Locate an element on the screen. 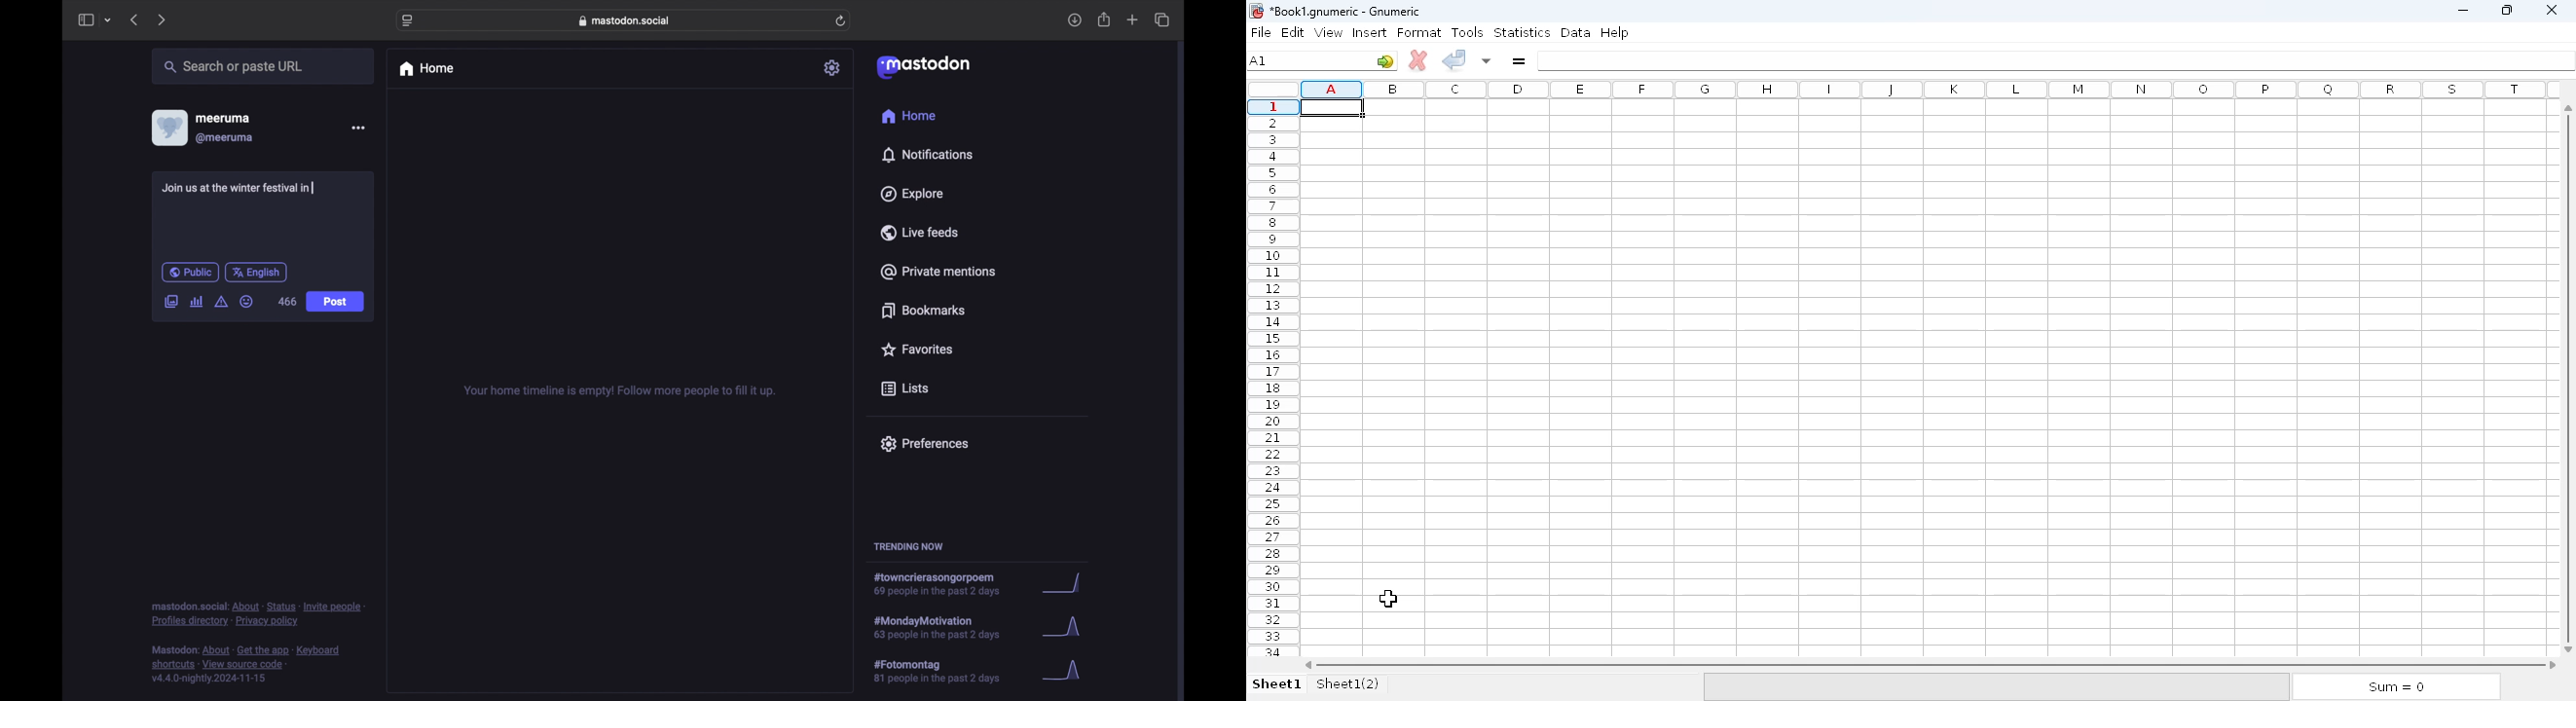 The image size is (2576, 728). show tab overview is located at coordinates (1162, 20).